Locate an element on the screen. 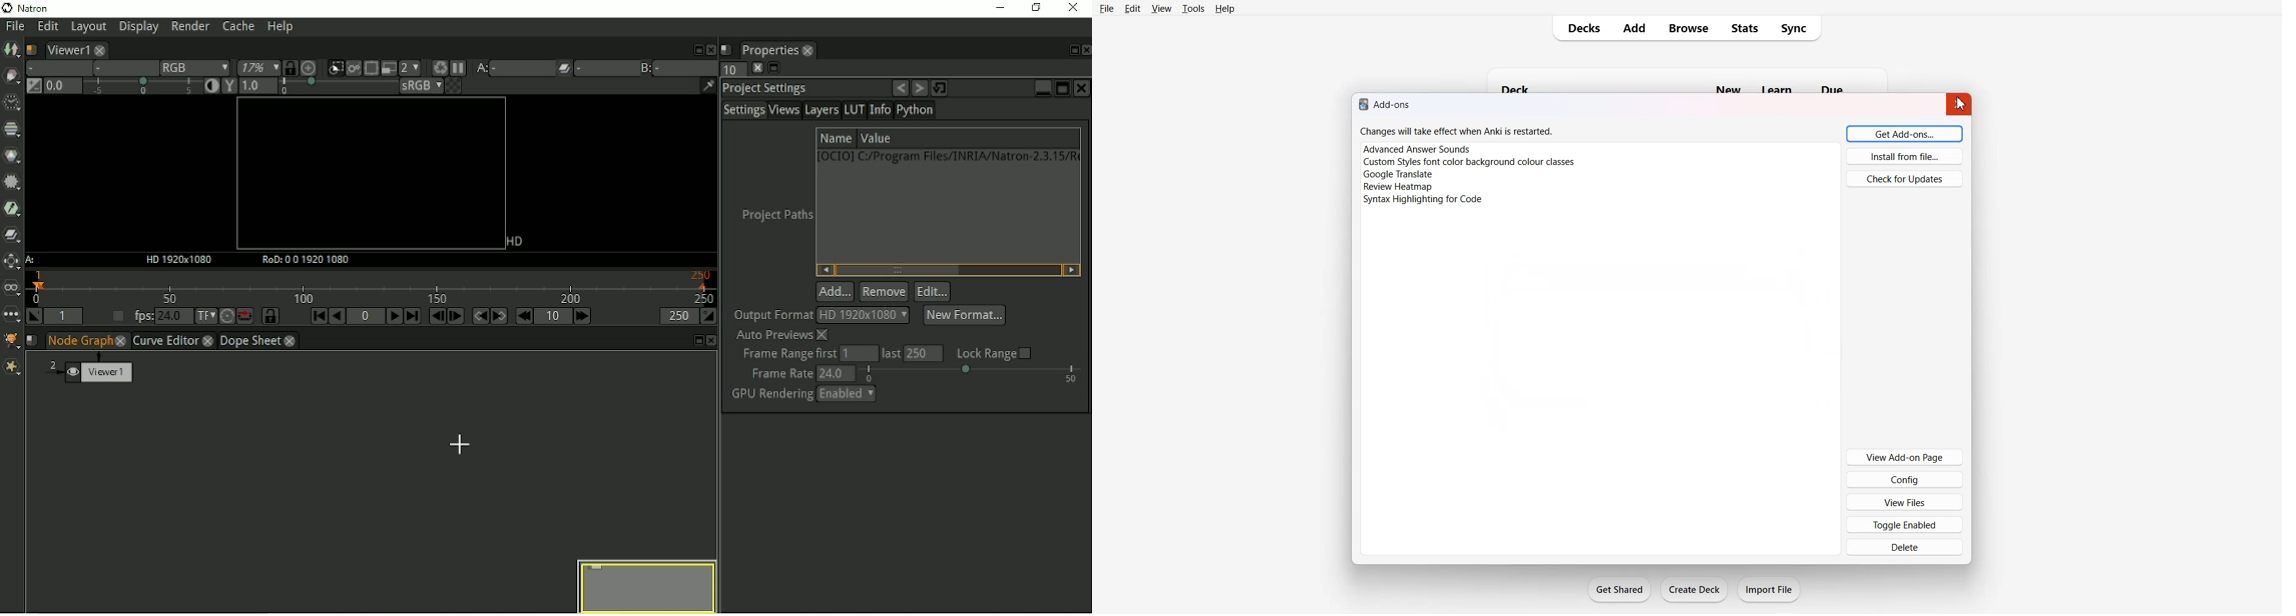  Switch between neutral 1.0 gain f stop and the previous setting is located at coordinates (32, 87).